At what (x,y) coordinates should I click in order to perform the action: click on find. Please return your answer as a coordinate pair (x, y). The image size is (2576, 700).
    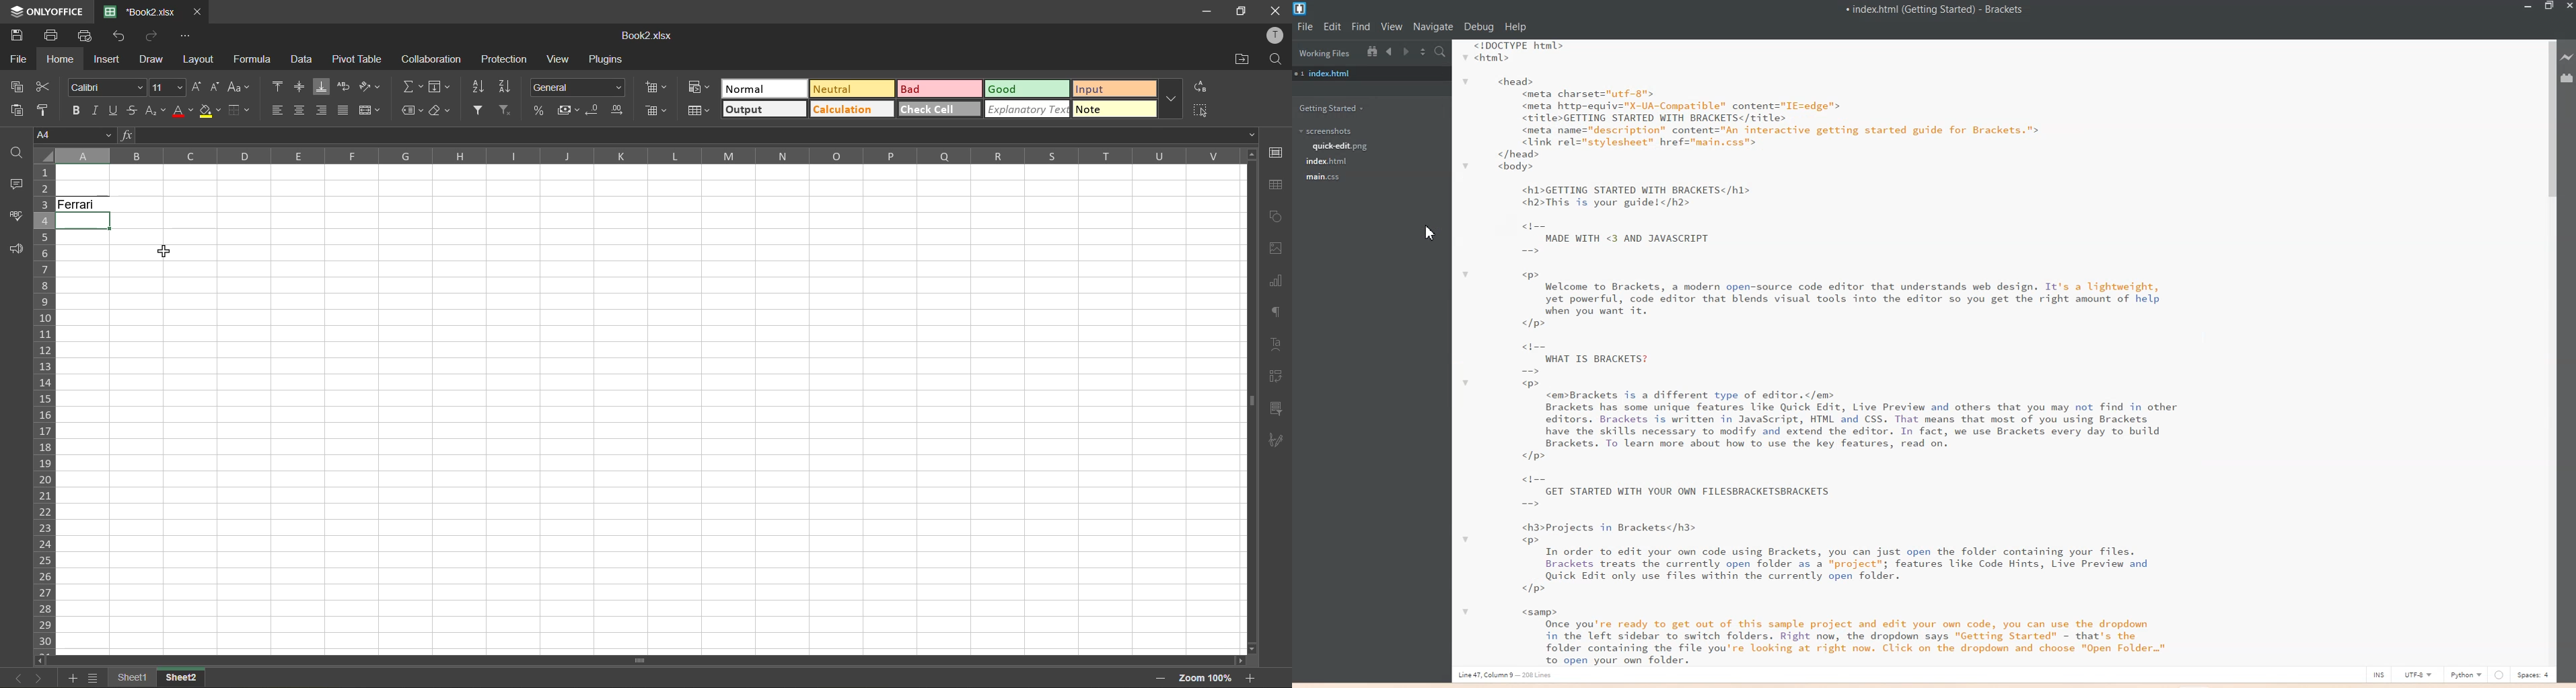
    Looking at the image, I should click on (1276, 60).